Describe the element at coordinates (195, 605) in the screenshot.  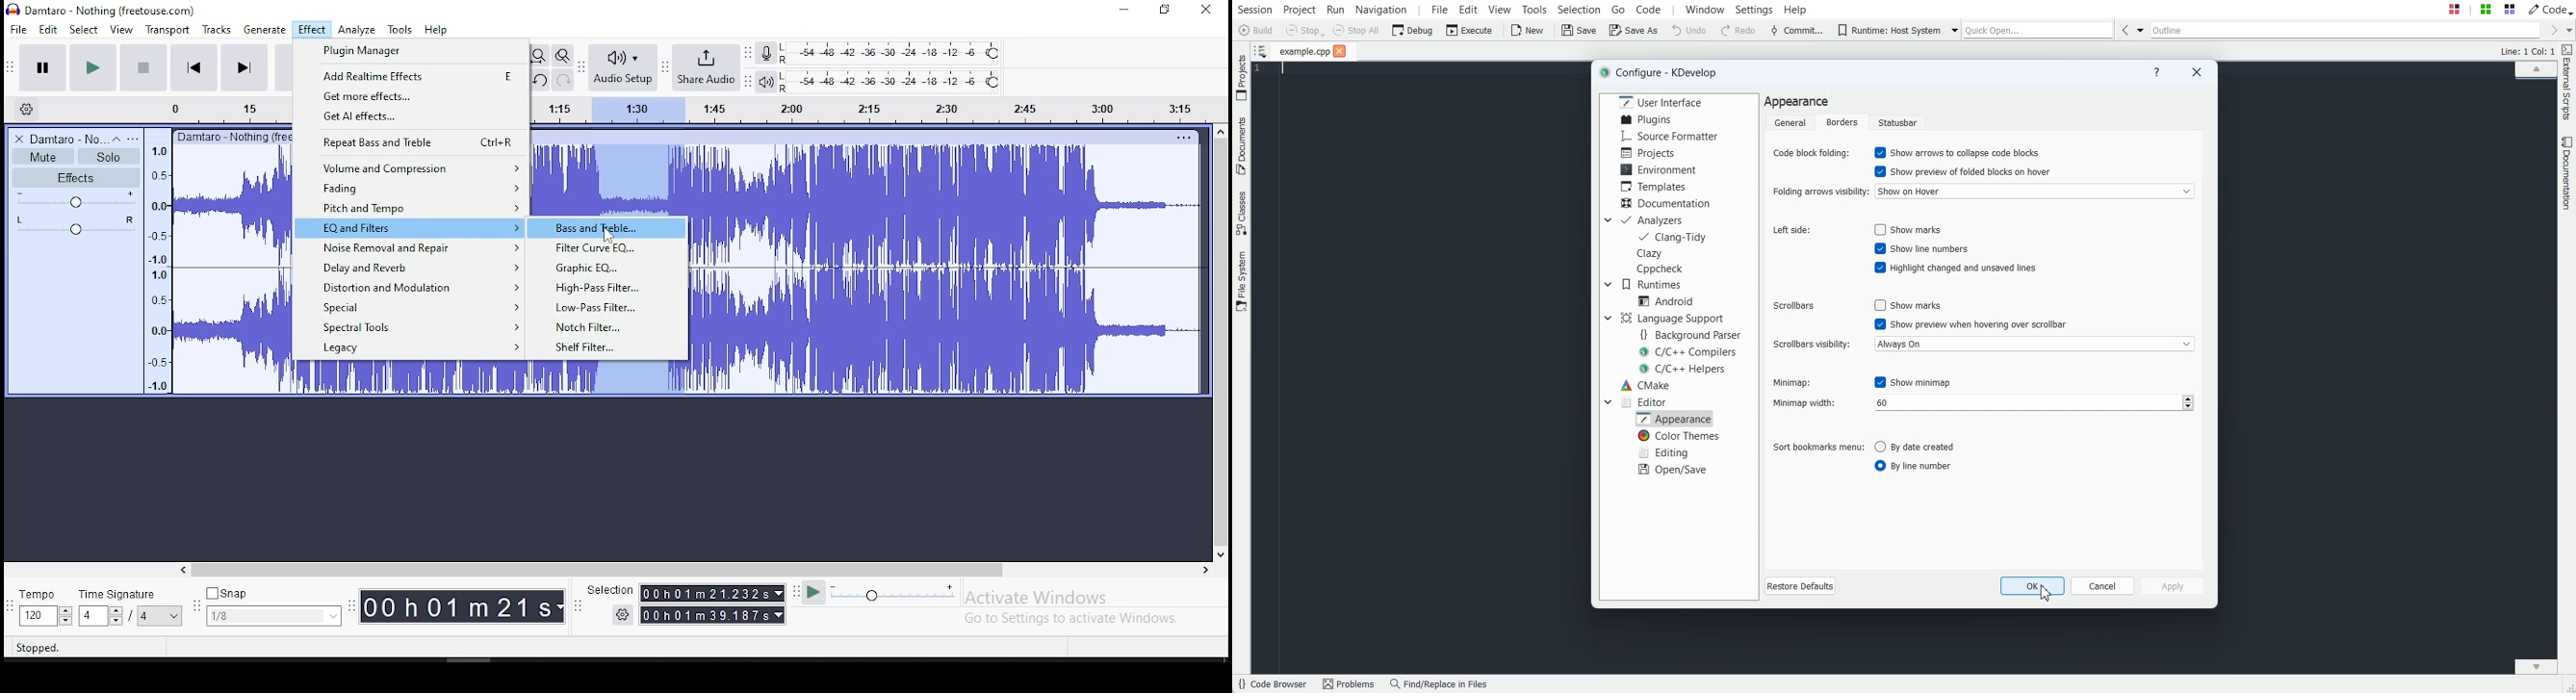
I see `` at that location.